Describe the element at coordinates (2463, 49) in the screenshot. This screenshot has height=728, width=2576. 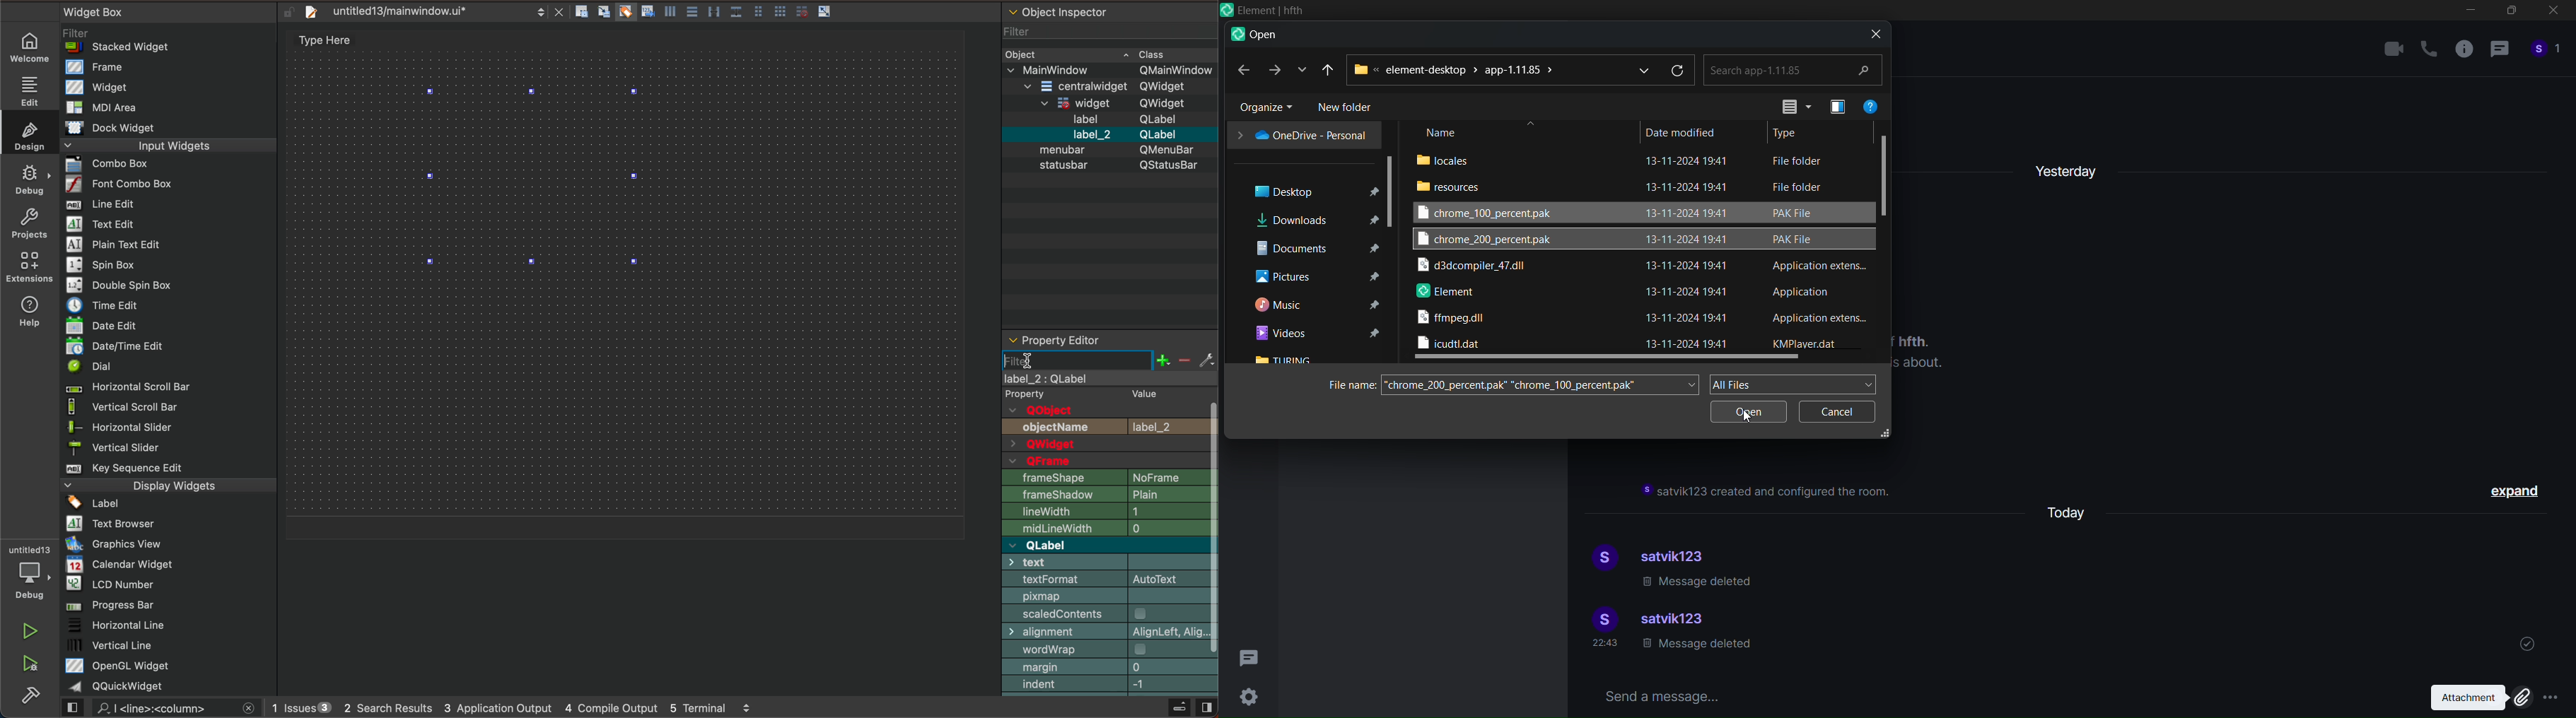
I see `room info` at that location.